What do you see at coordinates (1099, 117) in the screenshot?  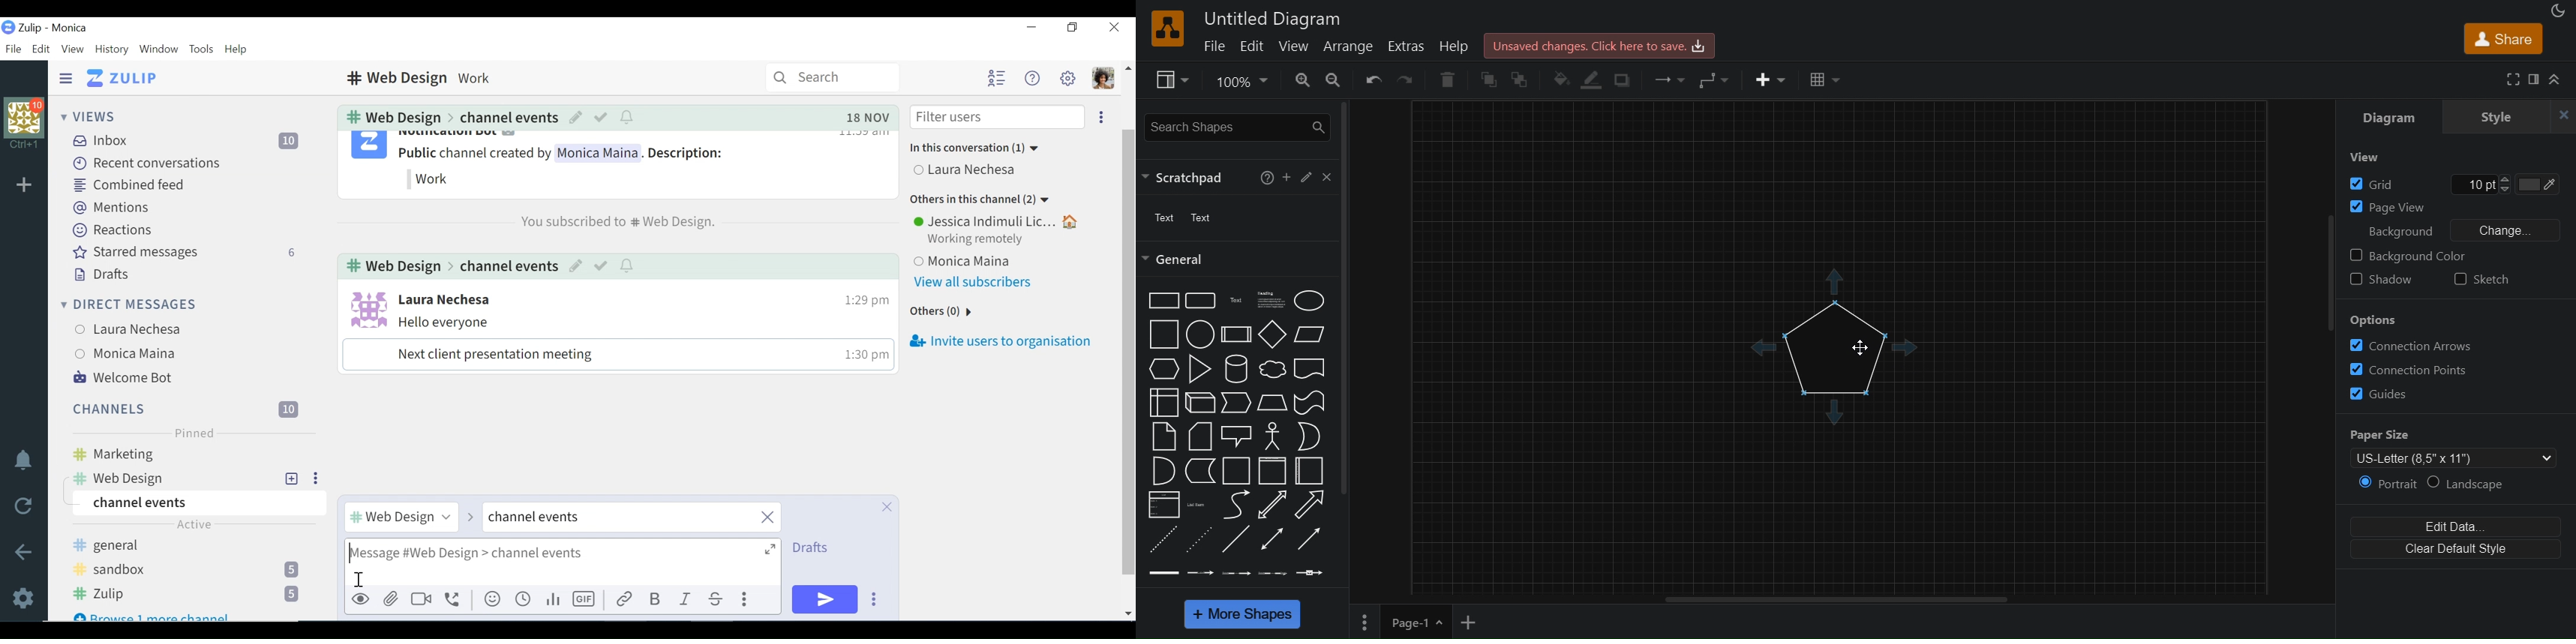 I see `Ellipsis` at bounding box center [1099, 117].